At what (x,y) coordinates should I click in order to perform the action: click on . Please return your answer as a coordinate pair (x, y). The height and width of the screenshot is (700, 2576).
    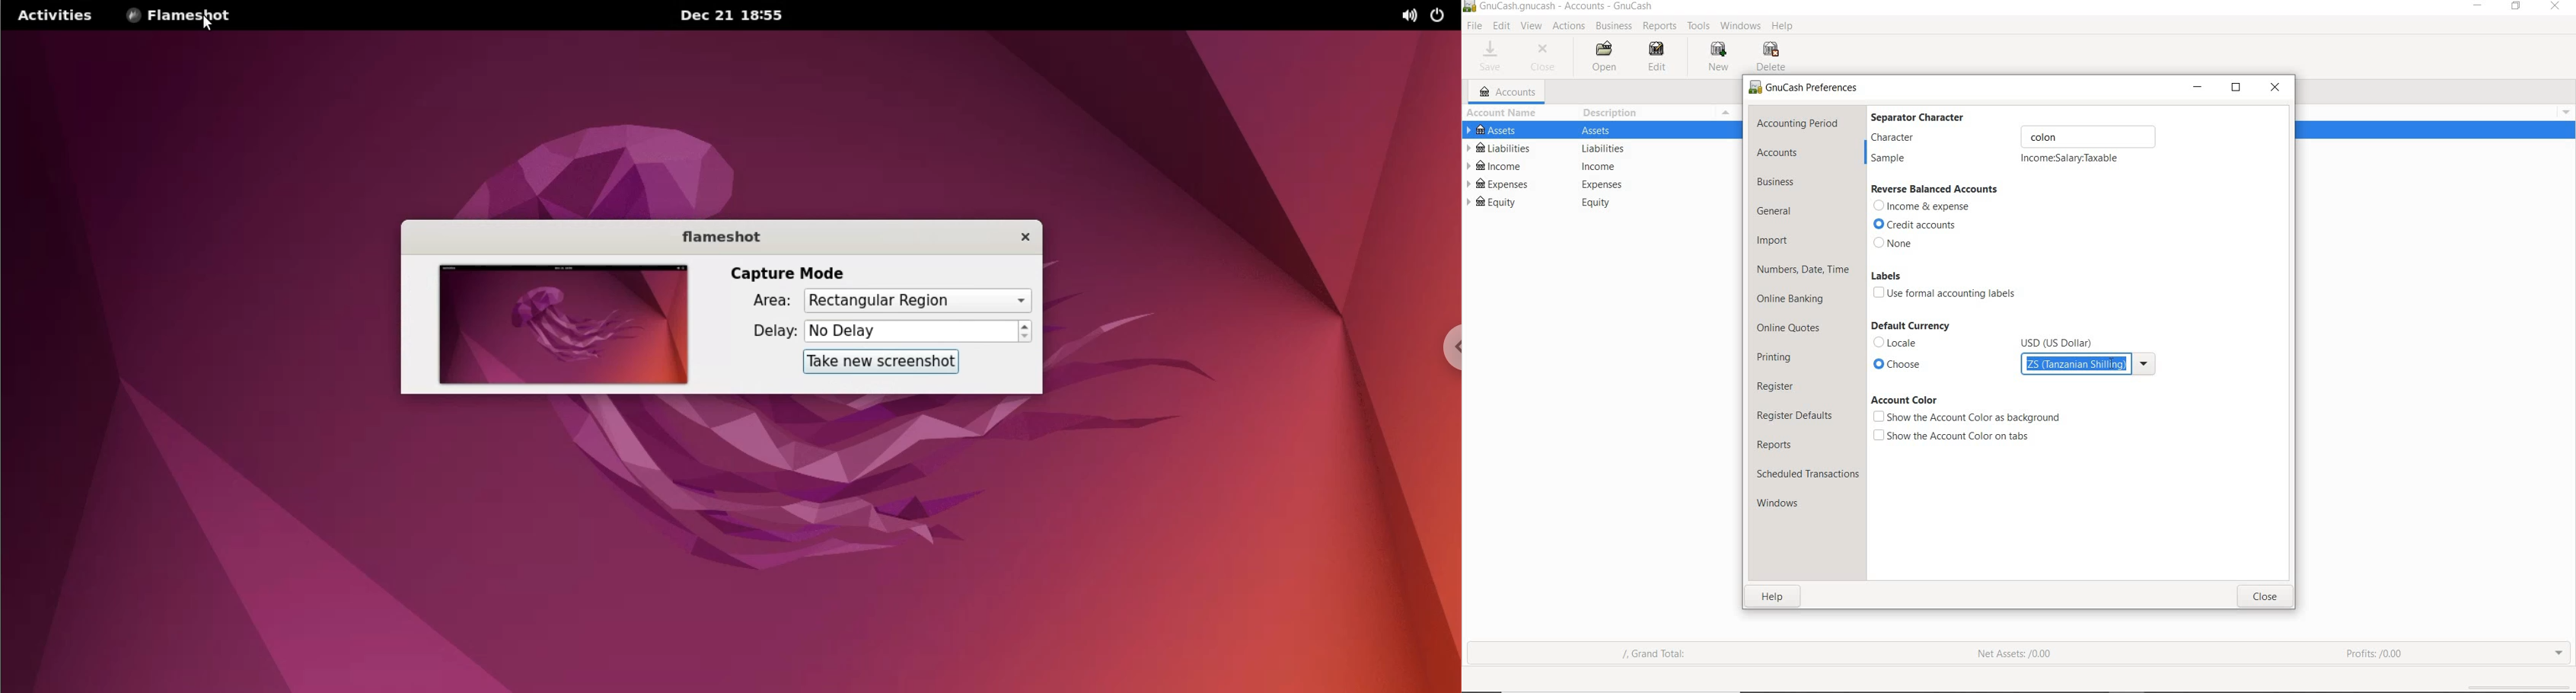
    Looking at the image, I should click on (1470, 9).